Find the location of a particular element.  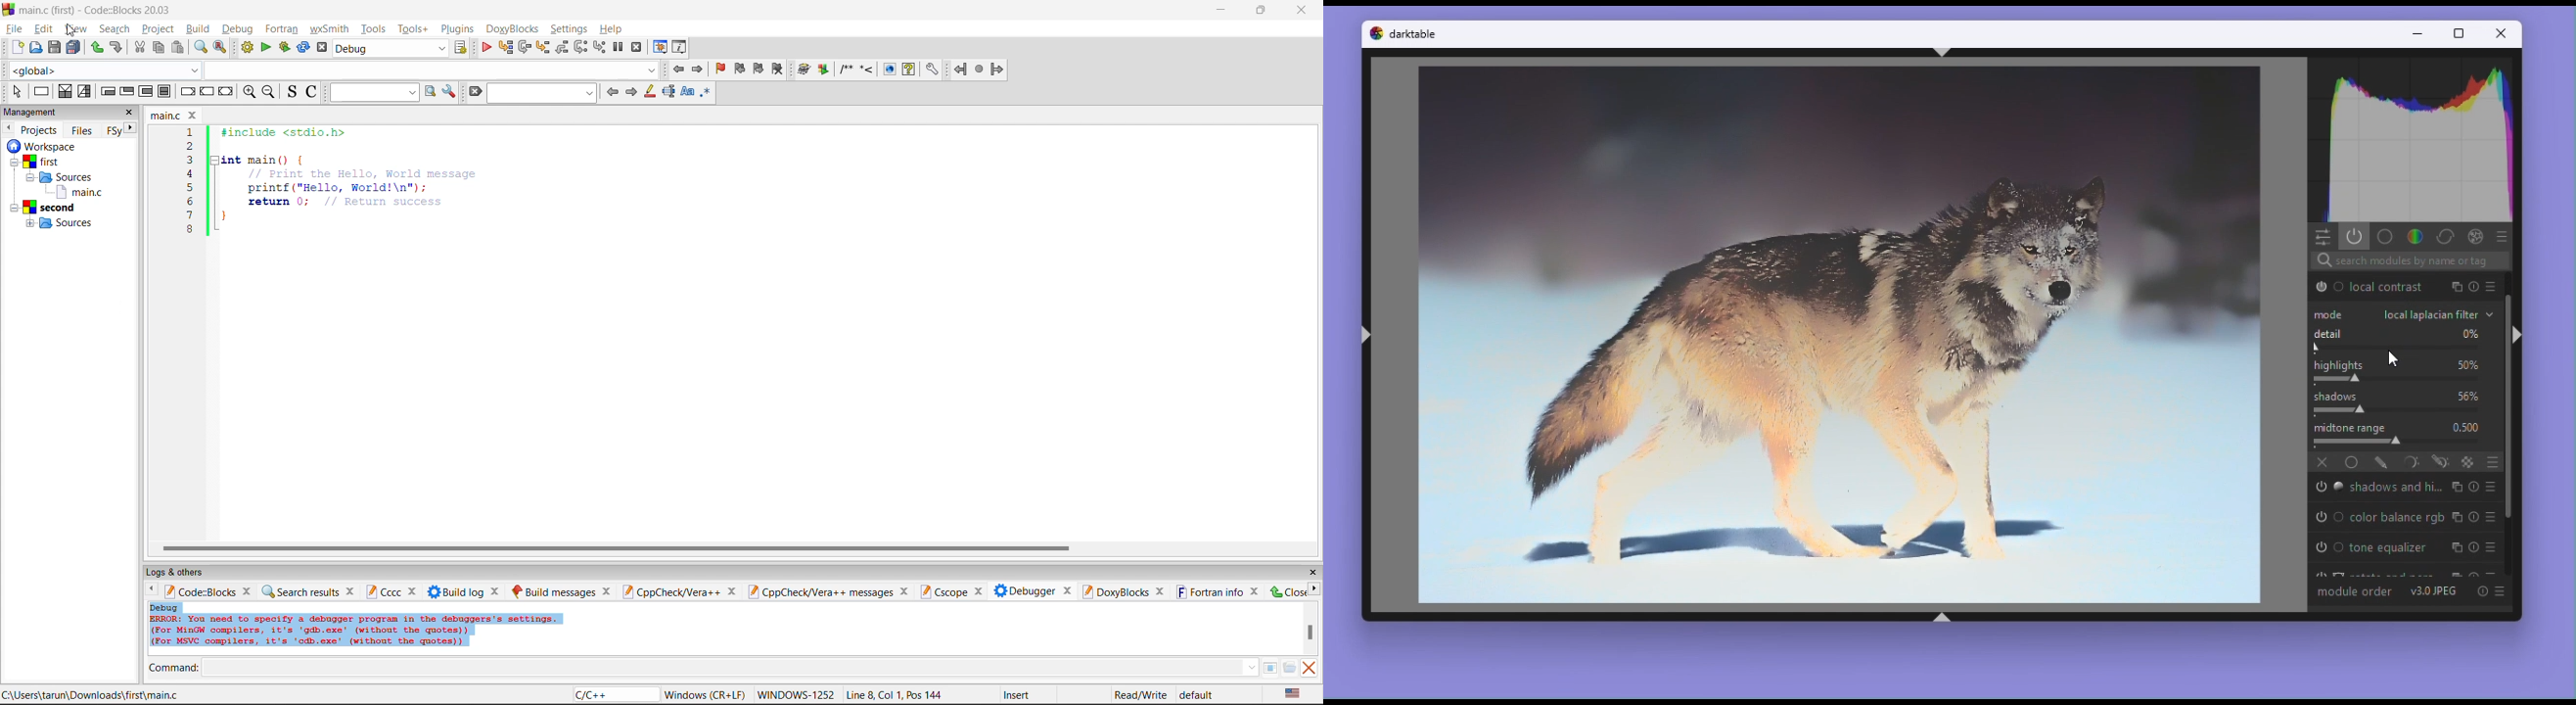

darktable is located at coordinates (1416, 36).